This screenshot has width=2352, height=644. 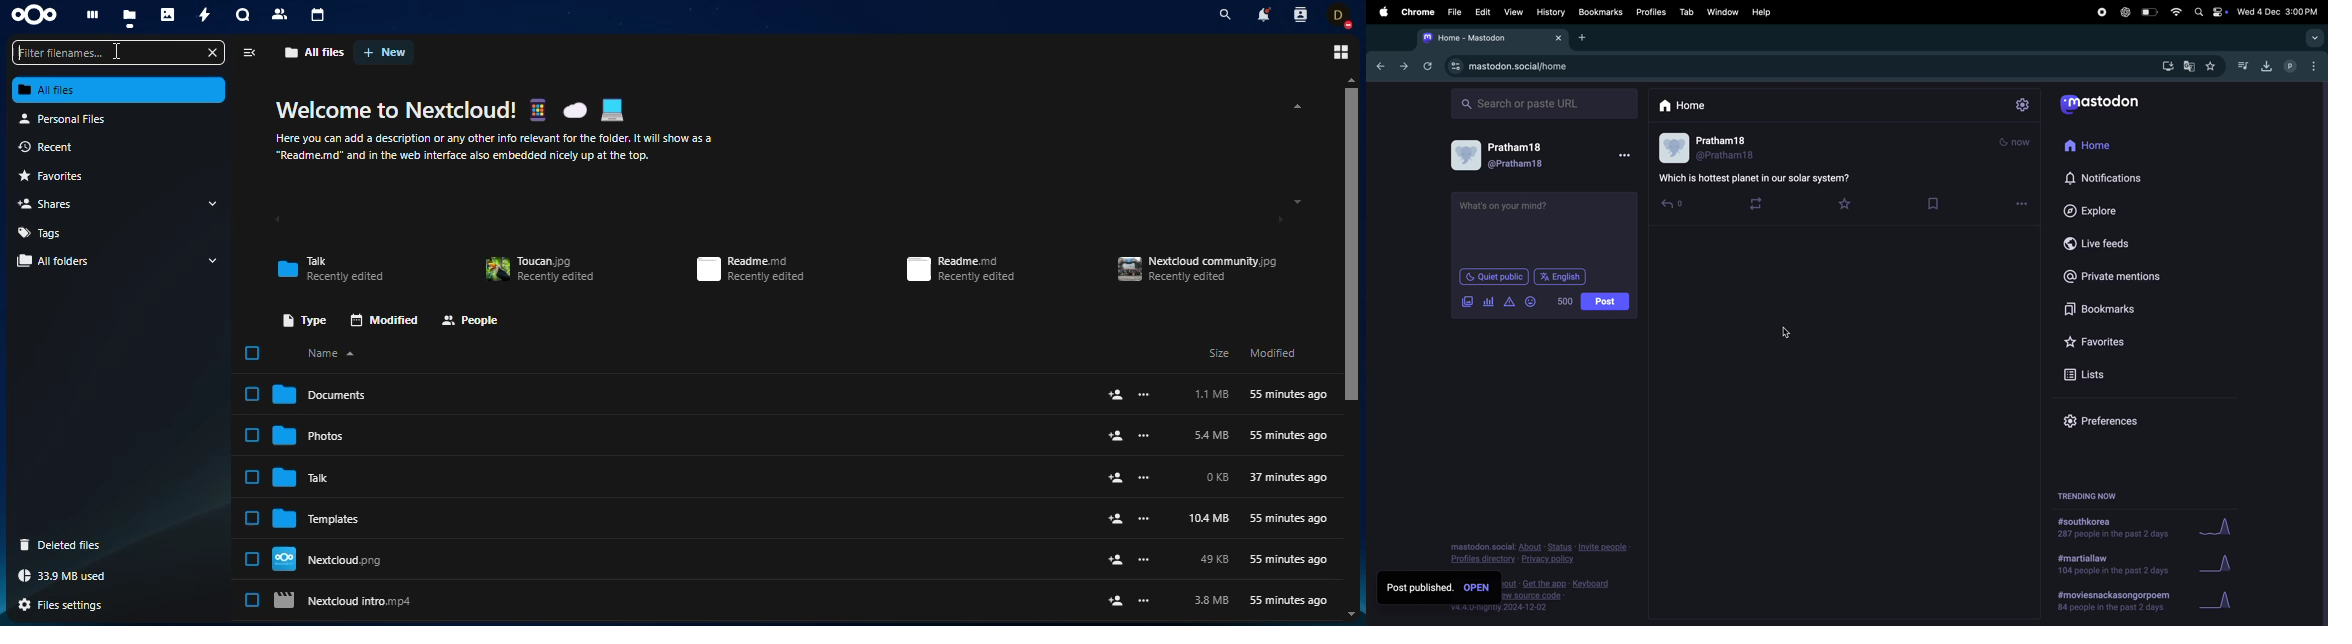 What do you see at coordinates (1770, 179) in the screenshot?
I see `quiz question` at bounding box center [1770, 179].